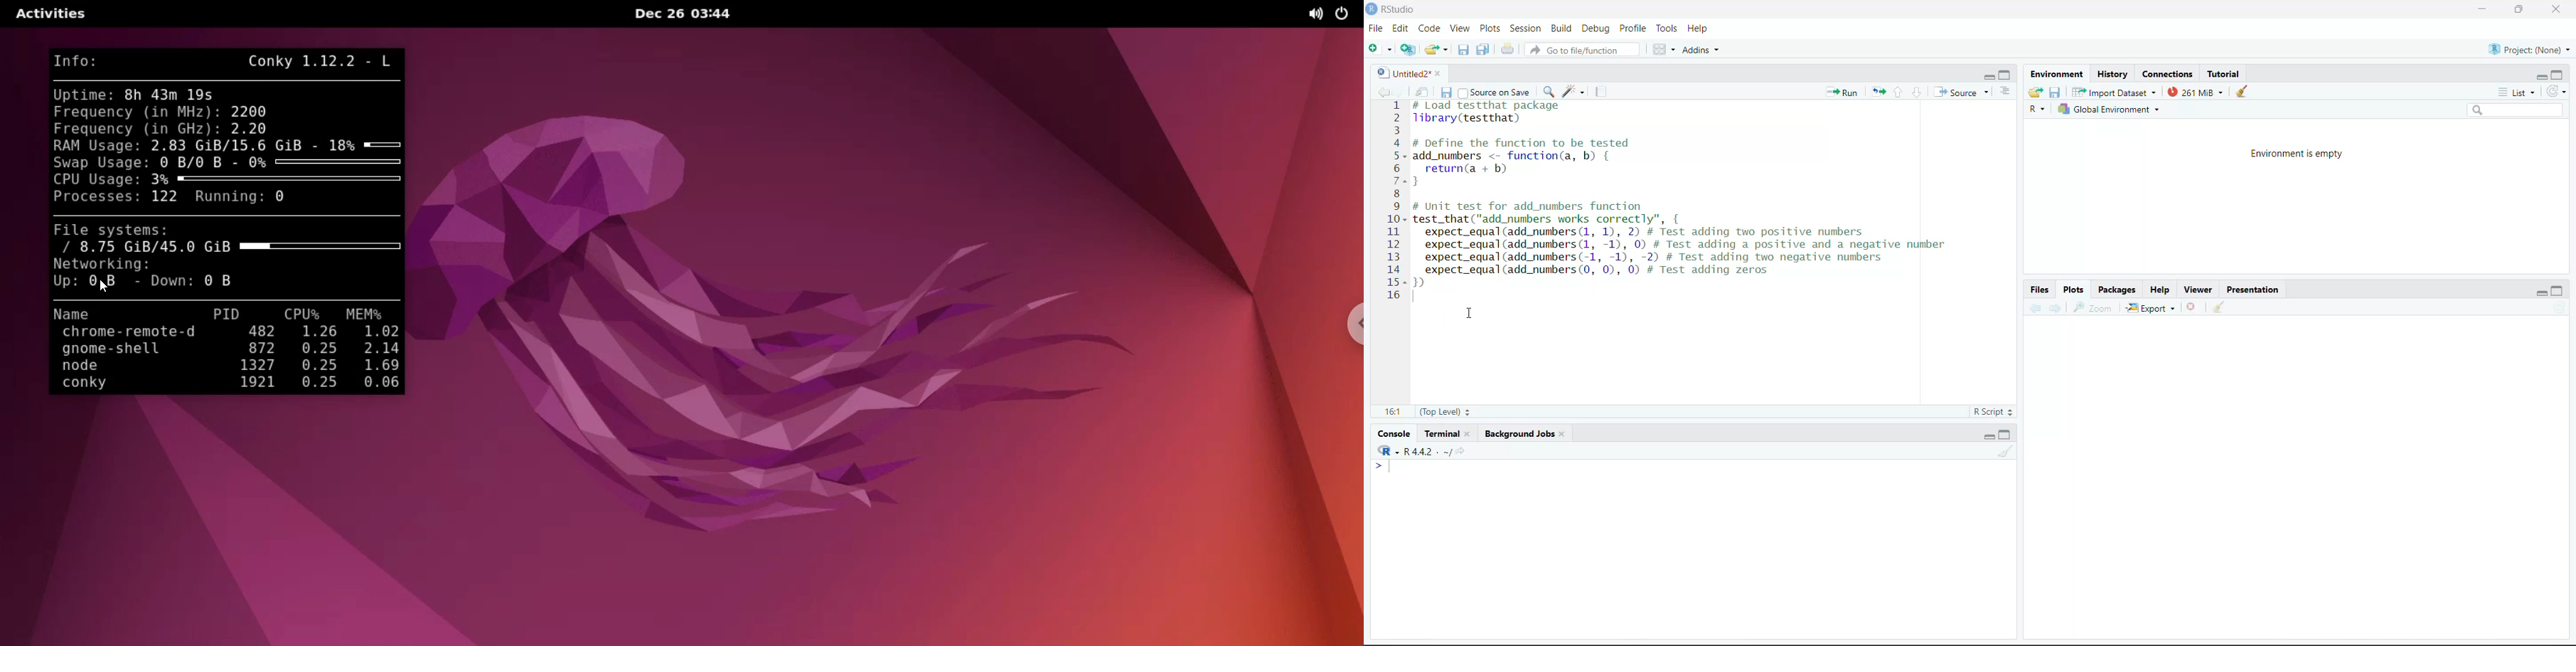 Image resolution: width=2576 pixels, height=672 pixels. I want to click on maximize, so click(2006, 434).